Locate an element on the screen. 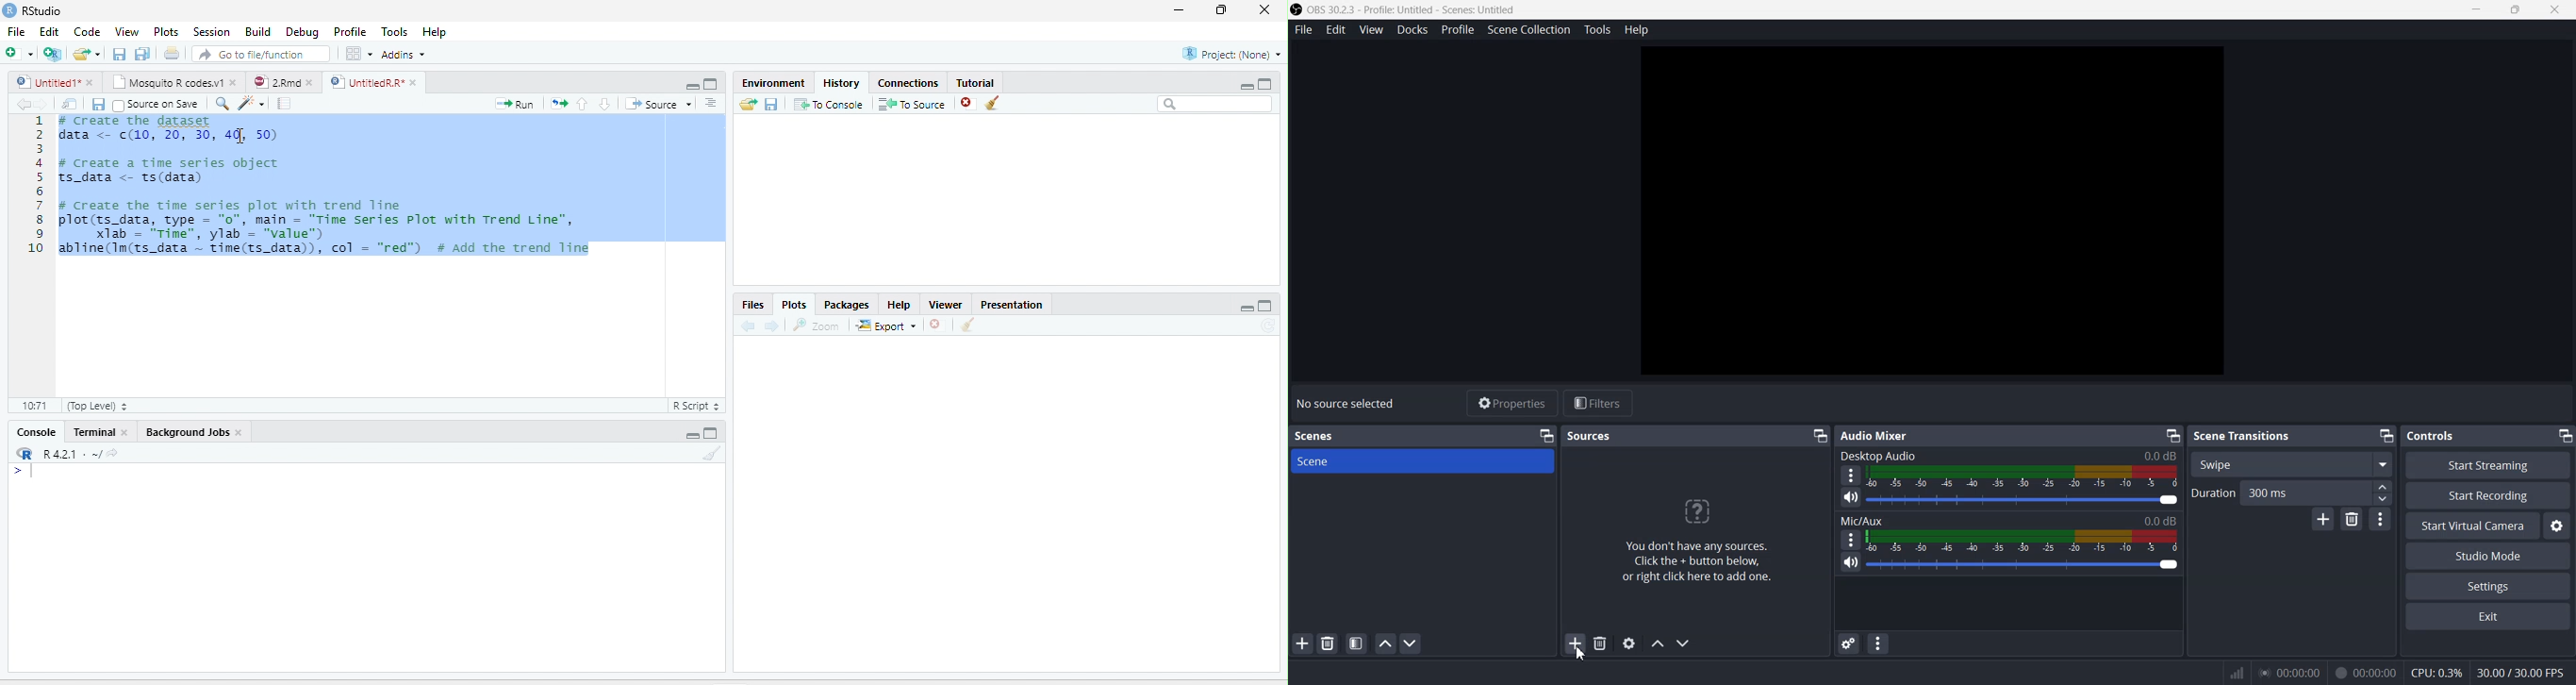 Image resolution: width=2576 pixels, height=700 pixels. Refresh current plot is located at coordinates (1269, 326).